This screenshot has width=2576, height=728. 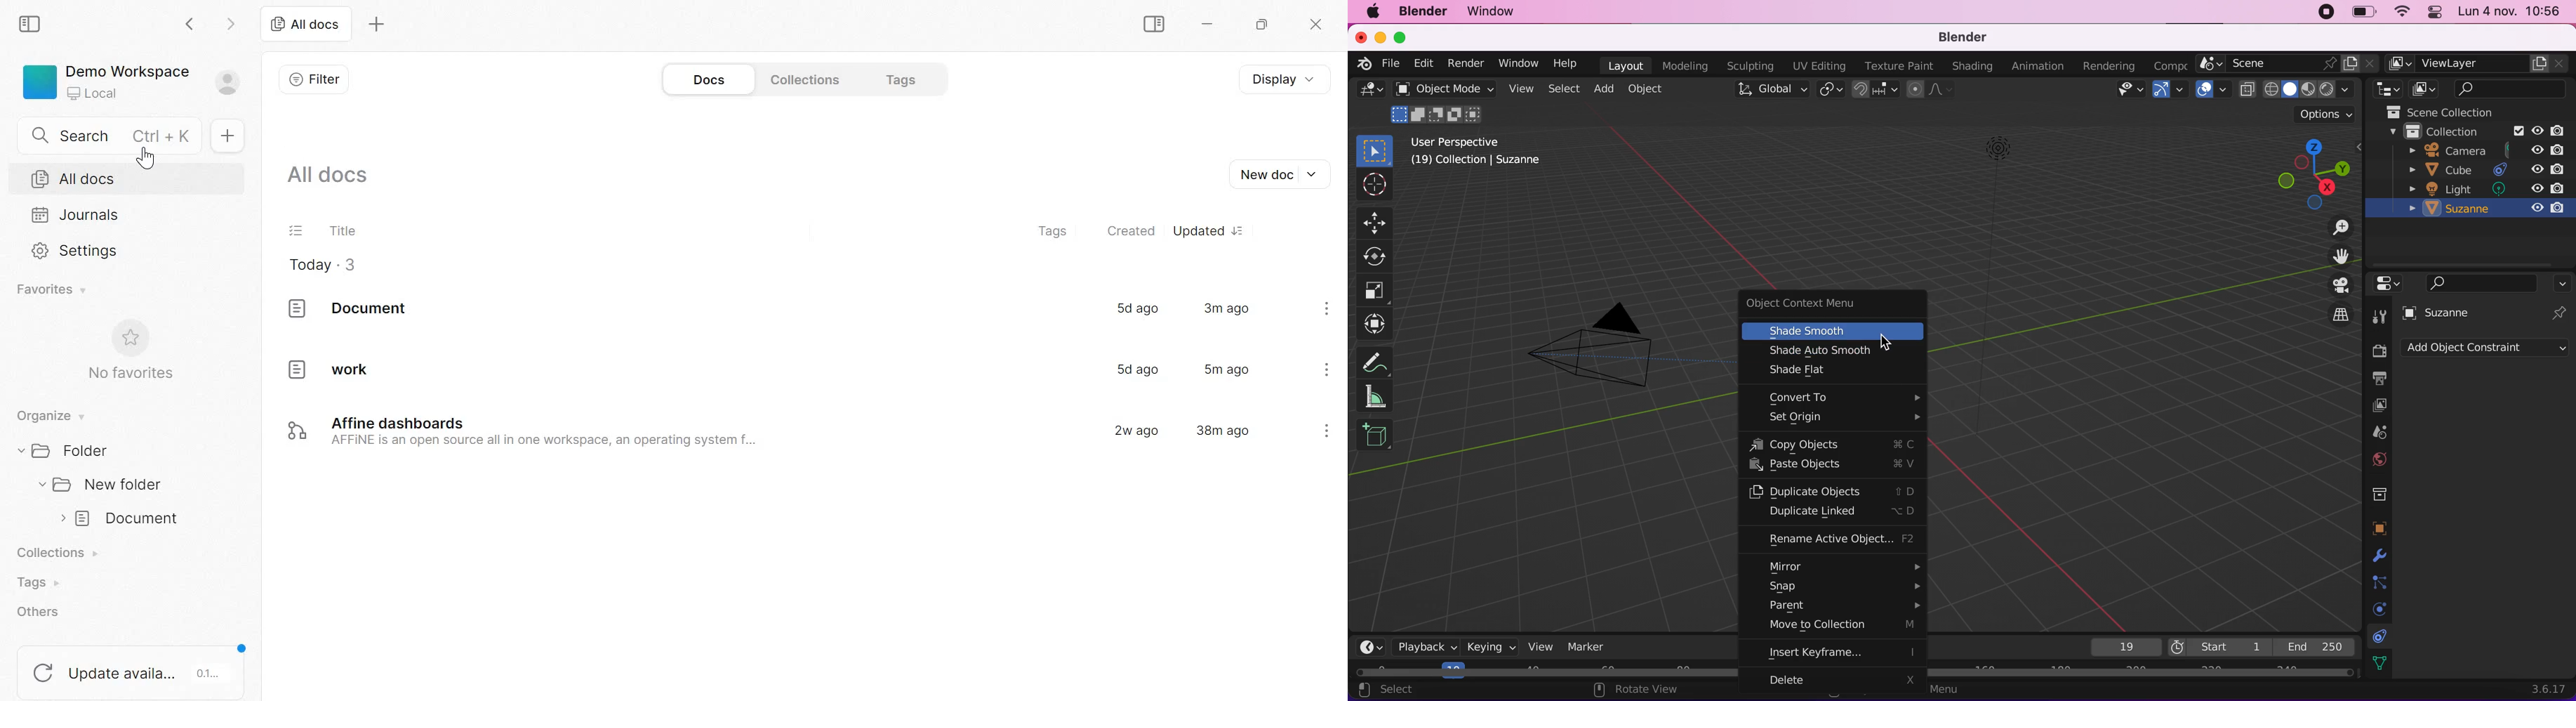 I want to click on transform, so click(x=1377, y=326).